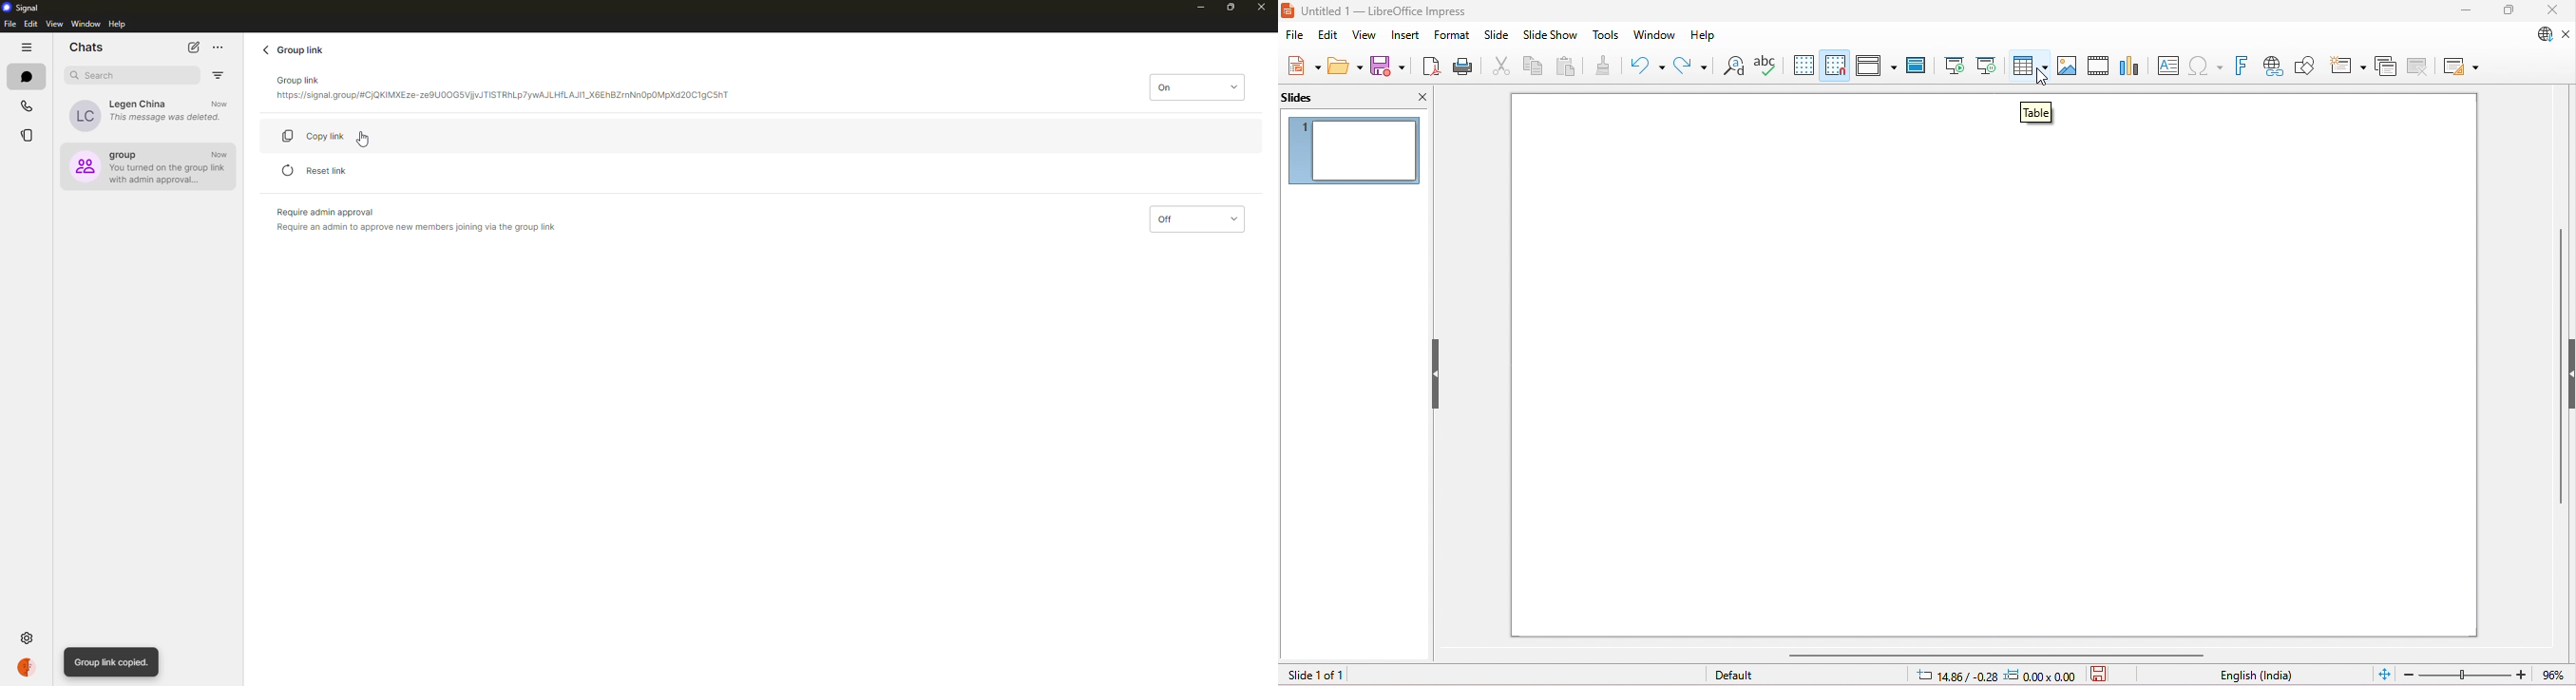 This screenshot has width=2576, height=700. What do you see at coordinates (1916, 65) in the screenshot?
I see `master slide` at bounding box center [1916, 65].